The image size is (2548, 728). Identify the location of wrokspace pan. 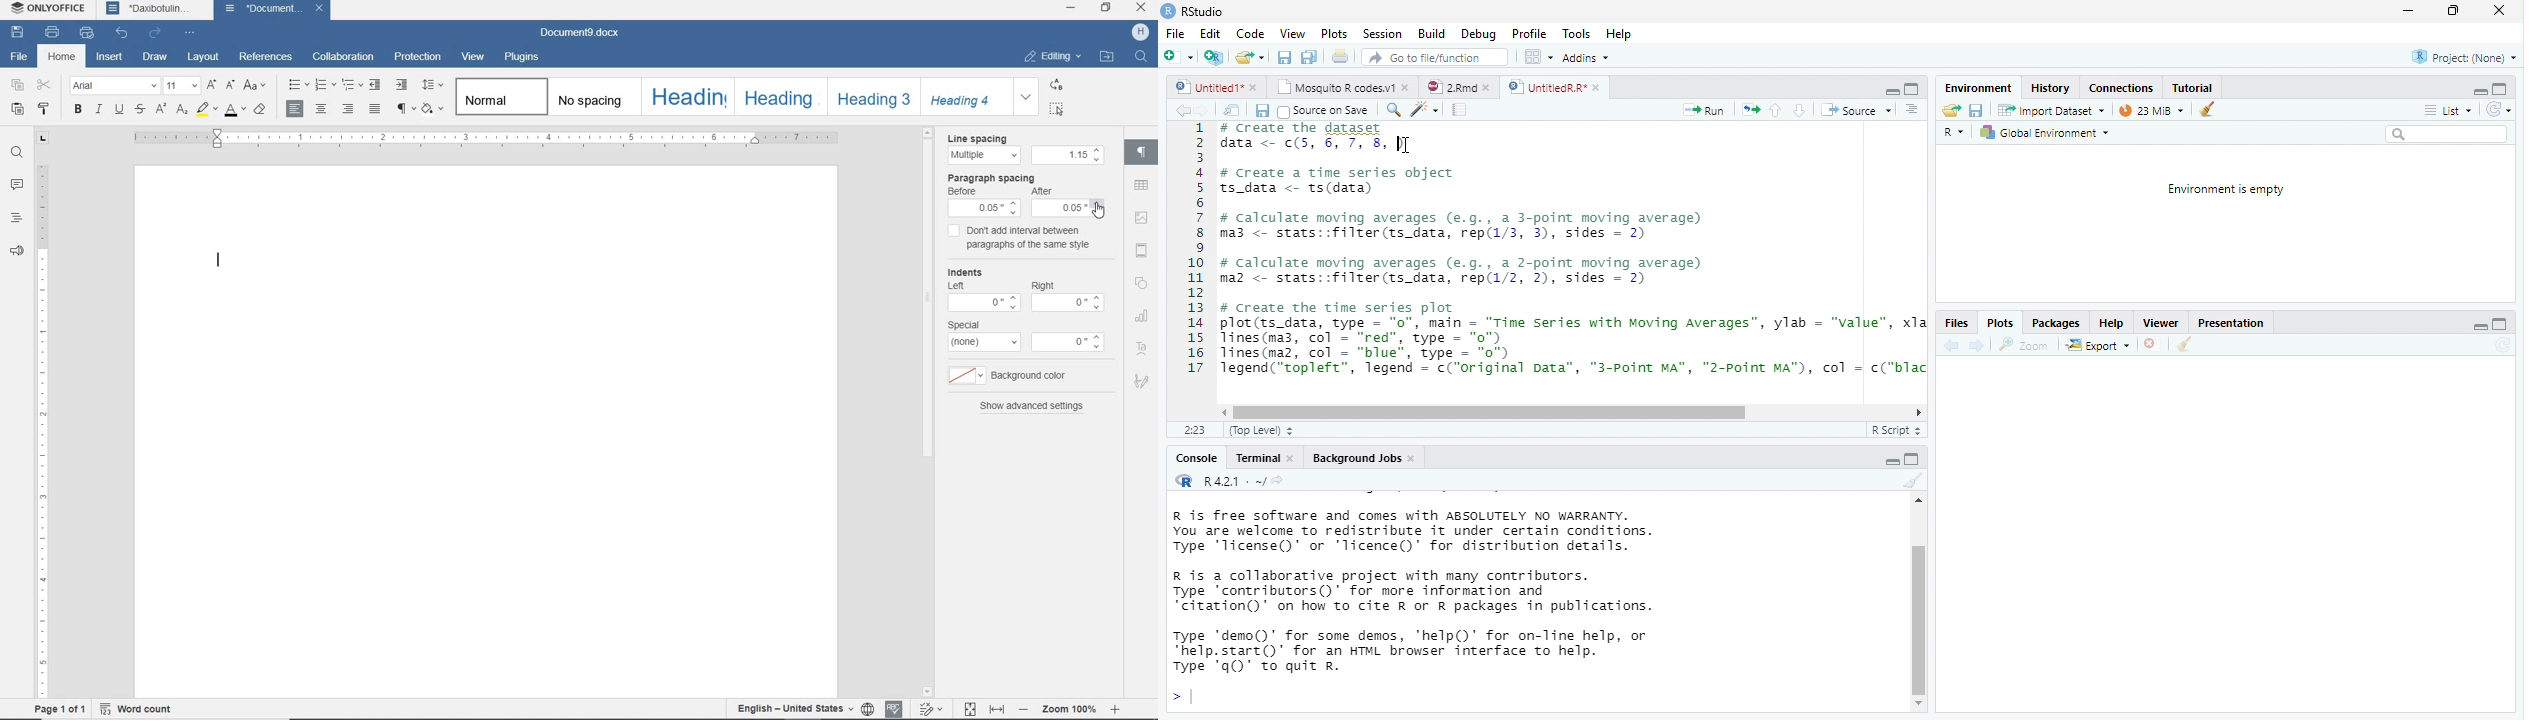
(1537, 57).